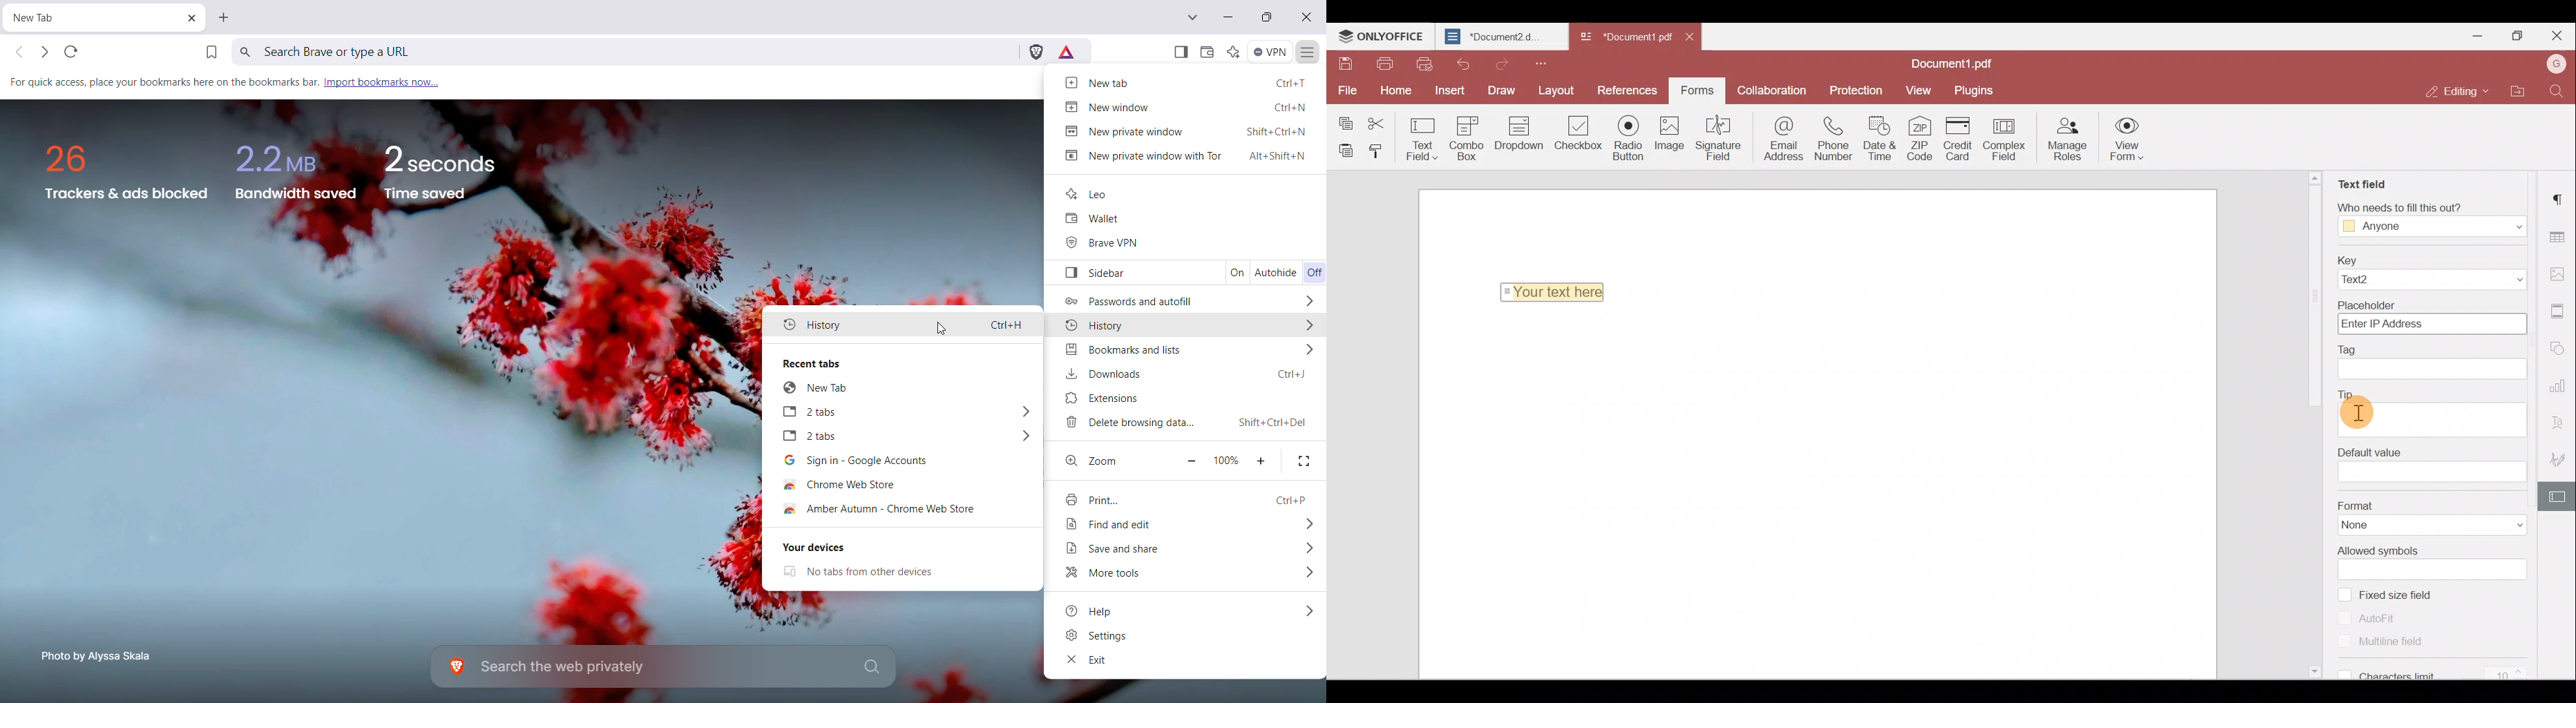 This screenshot has height=728, width=2576. What do you see at coordinates (903, 362) in the screenshot?
I see `Recent tabs` at bounding box center [903, 362].